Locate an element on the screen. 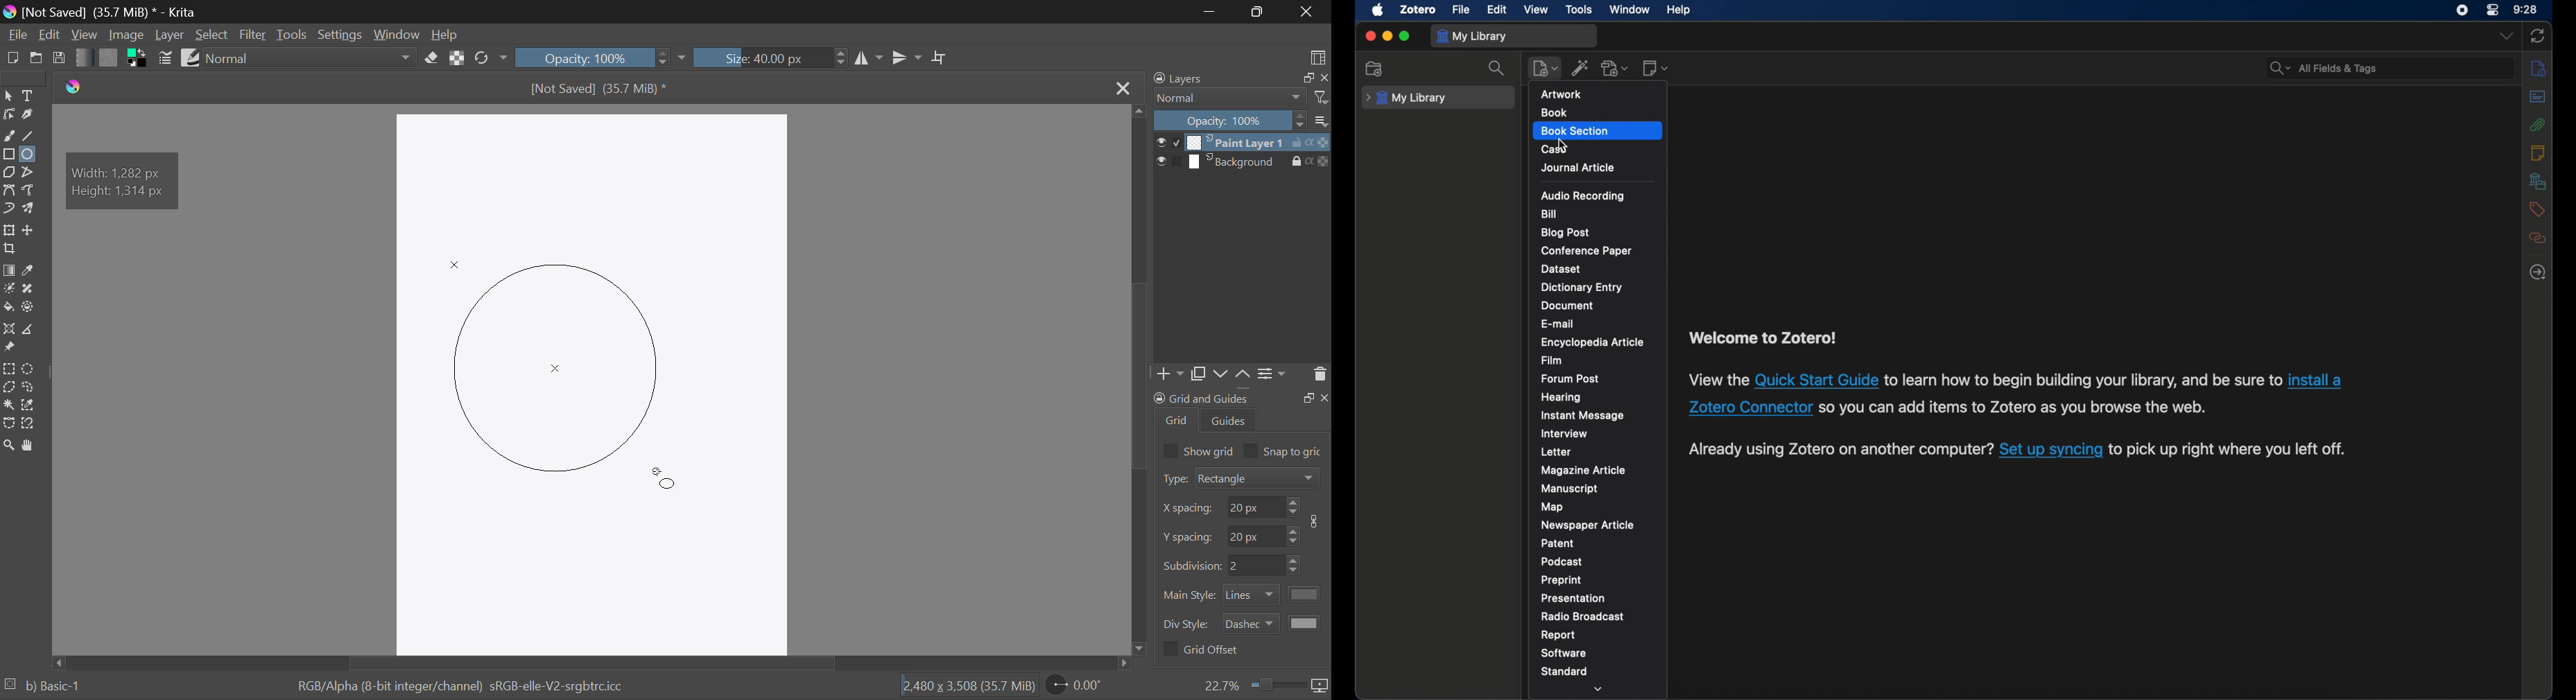 This screenshot has height=700, width=2576. book is located at coordinates (1554, 113).